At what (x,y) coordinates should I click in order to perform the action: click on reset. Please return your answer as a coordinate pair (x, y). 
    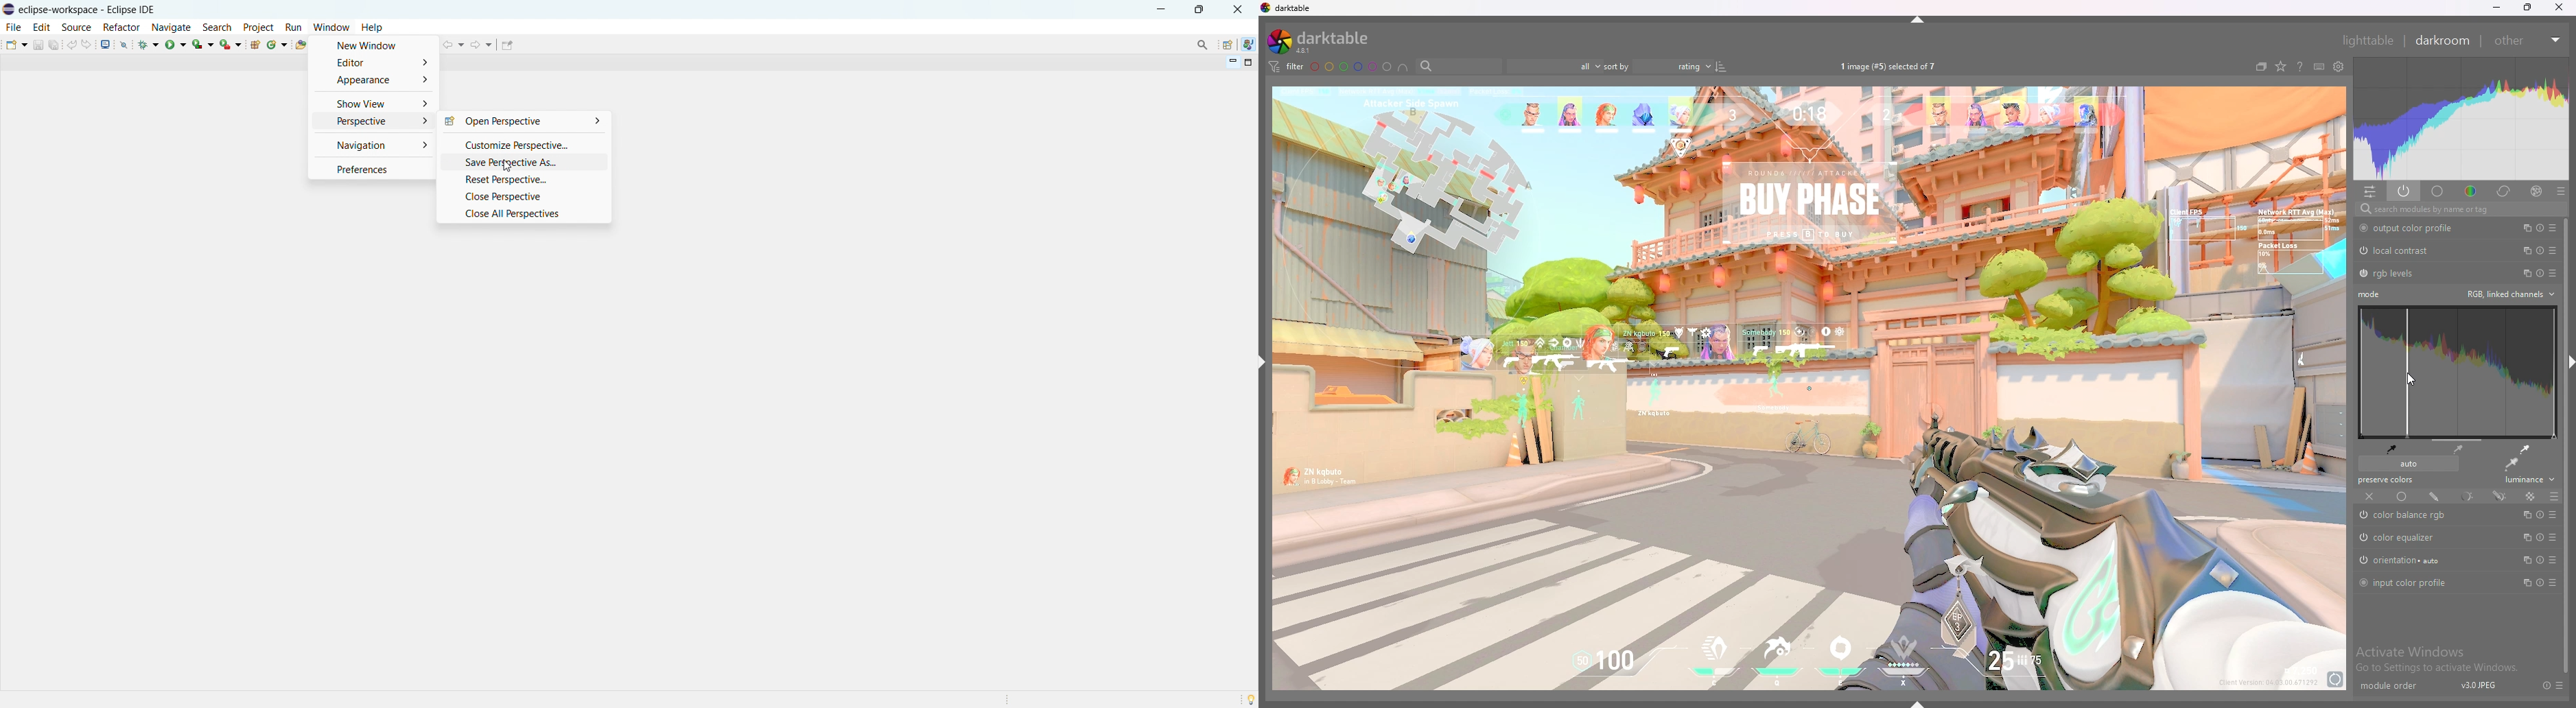
    Looking at the image, I should click on (2542, 685).